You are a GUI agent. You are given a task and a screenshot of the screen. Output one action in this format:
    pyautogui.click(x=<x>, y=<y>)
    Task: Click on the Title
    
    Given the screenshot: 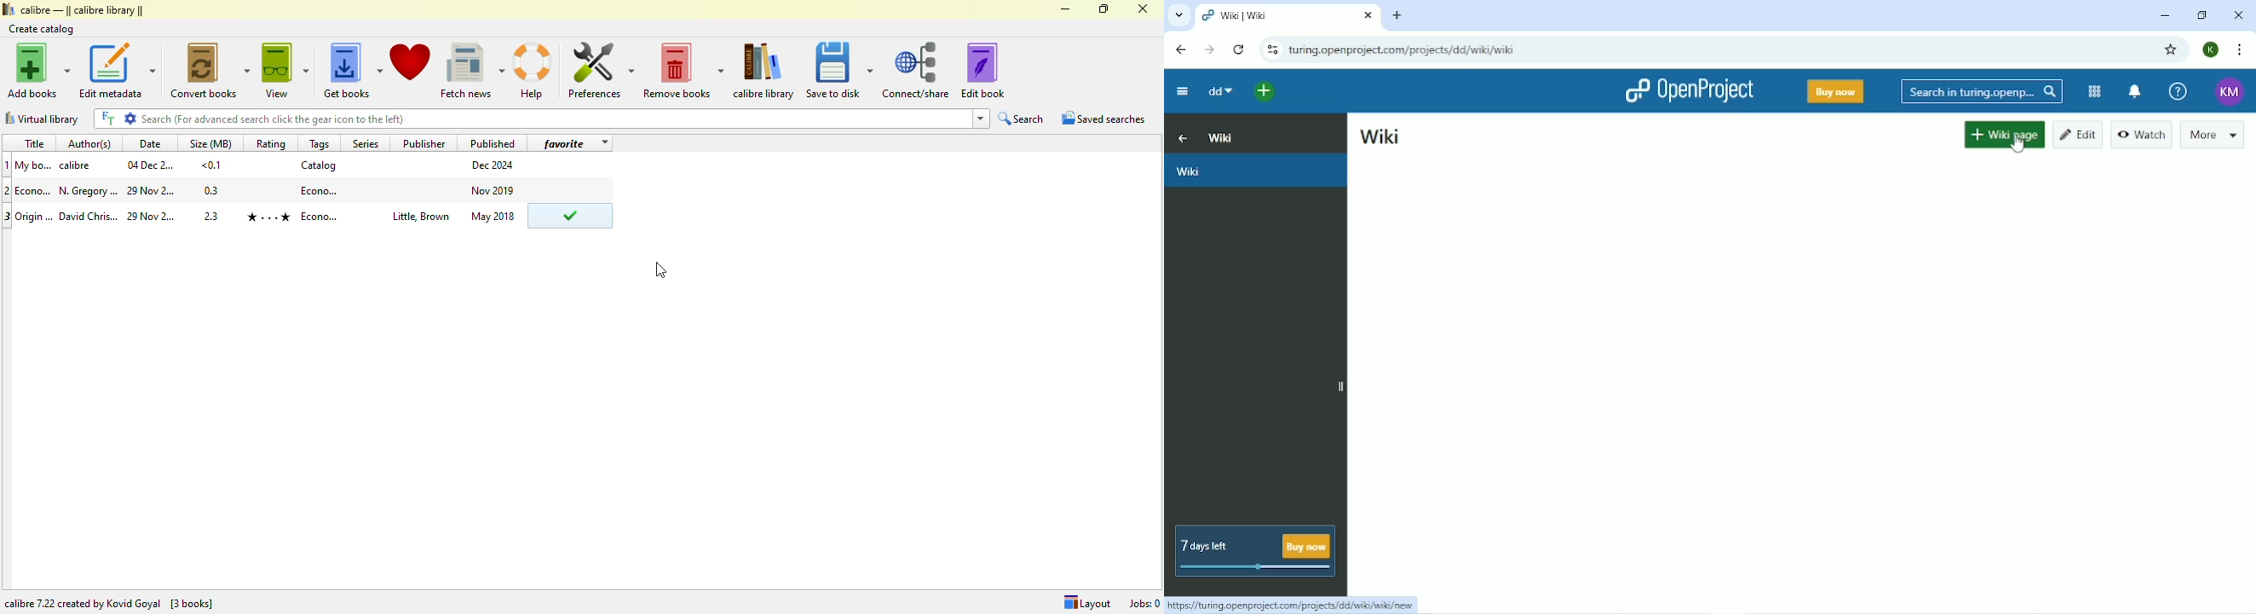 What is the action you would take?
    pyautogui.click(x=34, y=165)
    